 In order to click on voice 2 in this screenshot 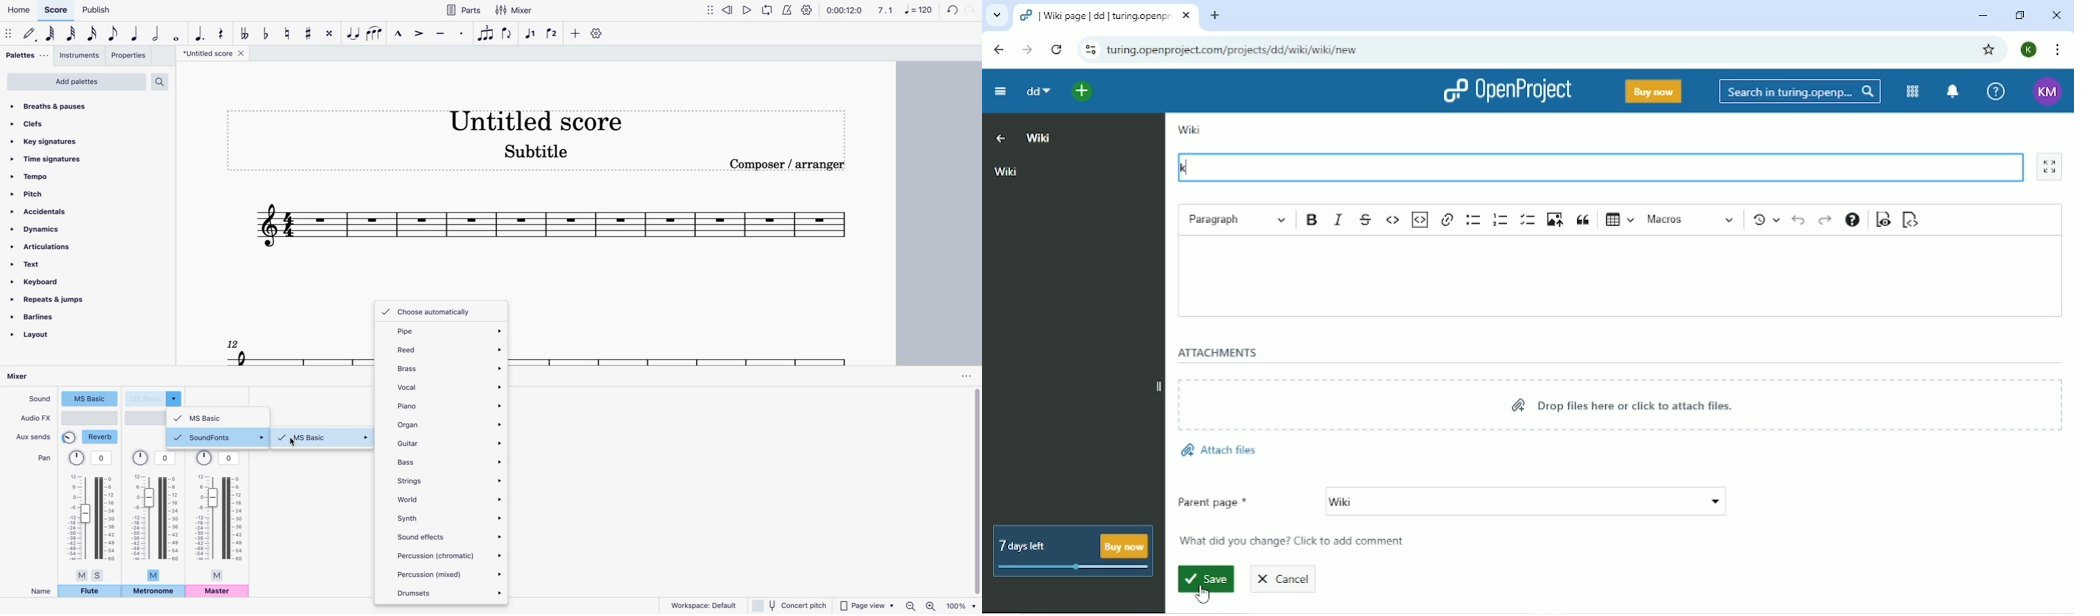, I will do `click(553, 35)`.